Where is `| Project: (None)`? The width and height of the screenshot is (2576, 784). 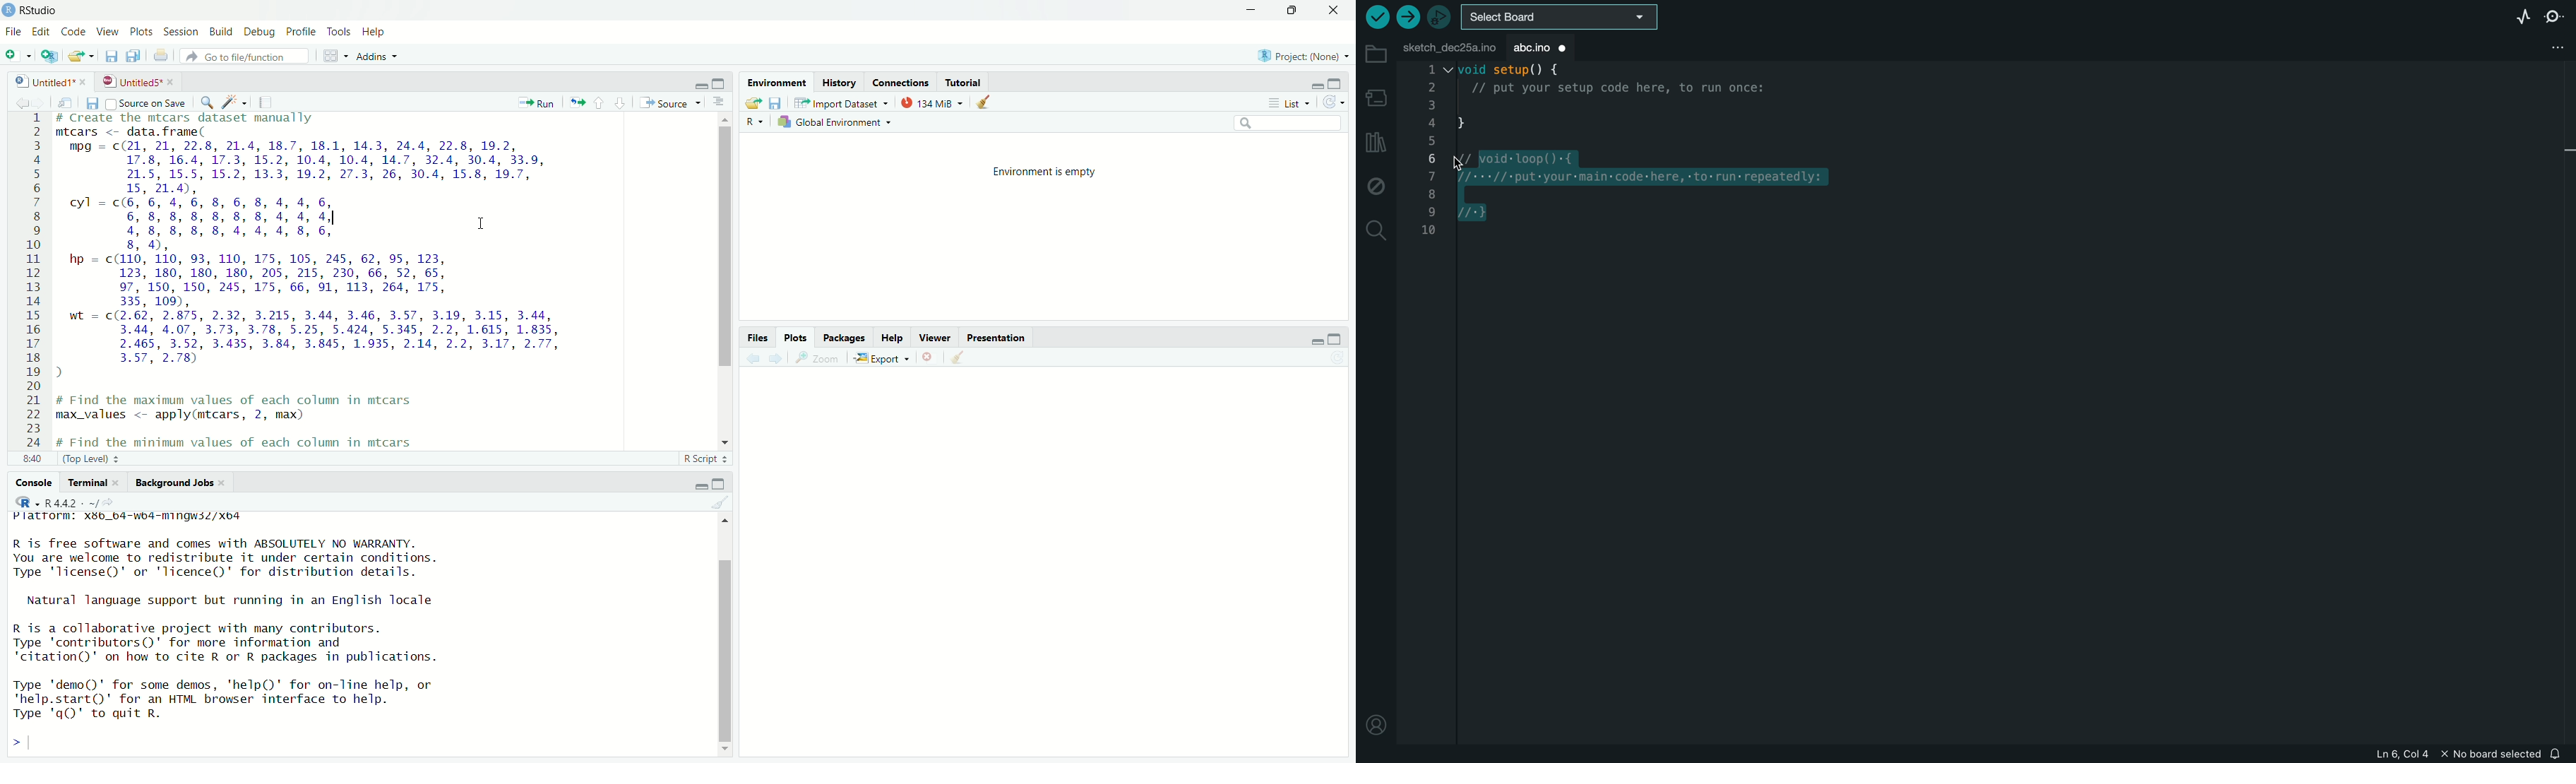 | Project: (None) is located at coordinates (1301, 55).